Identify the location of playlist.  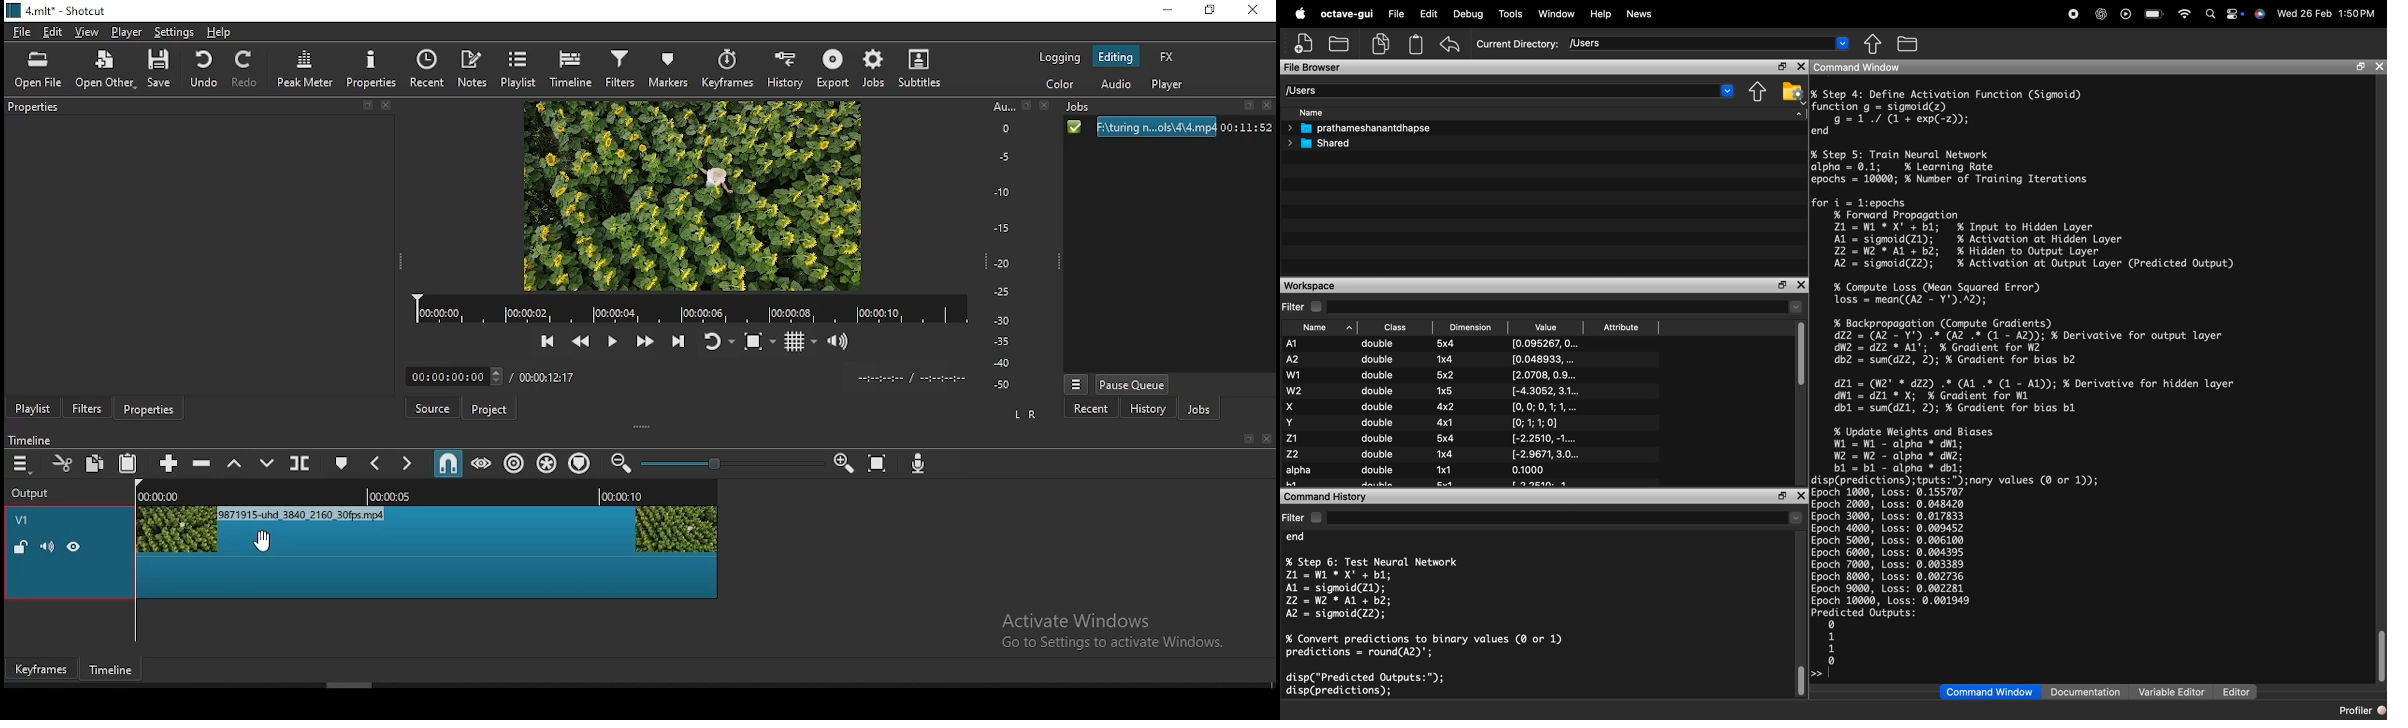
(33, 407).